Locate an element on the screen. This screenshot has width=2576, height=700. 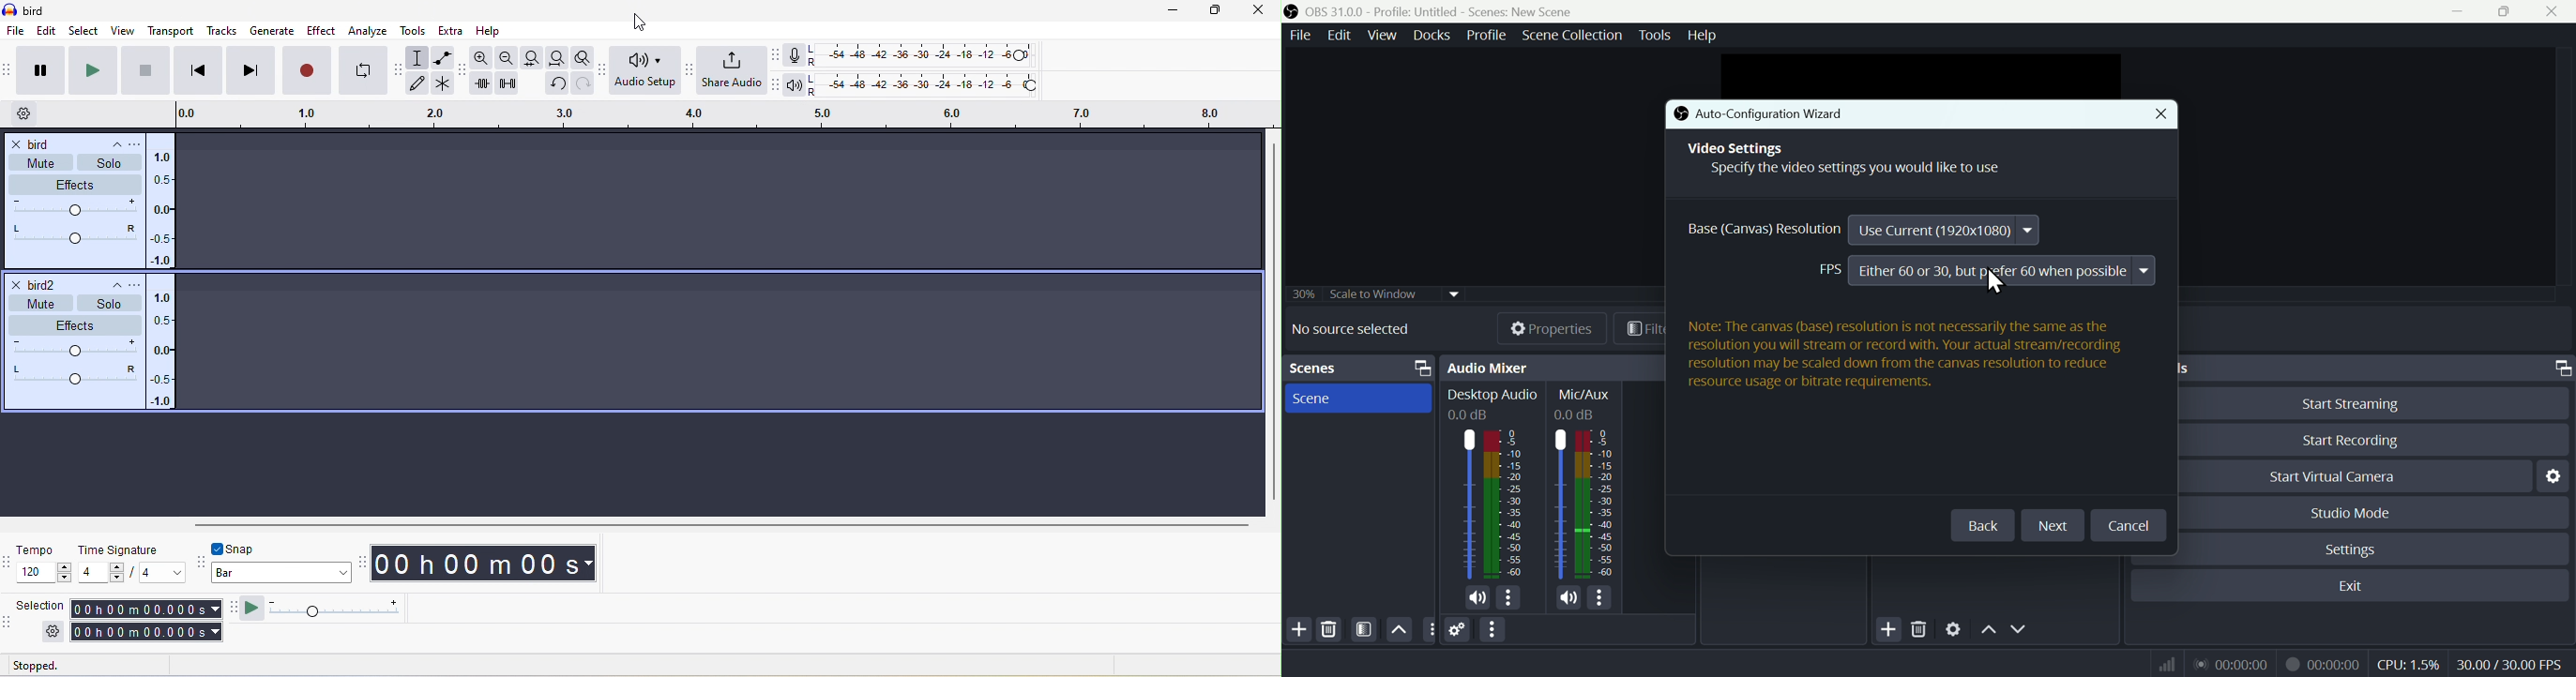
enable looping is located at coordinates (361, 70).